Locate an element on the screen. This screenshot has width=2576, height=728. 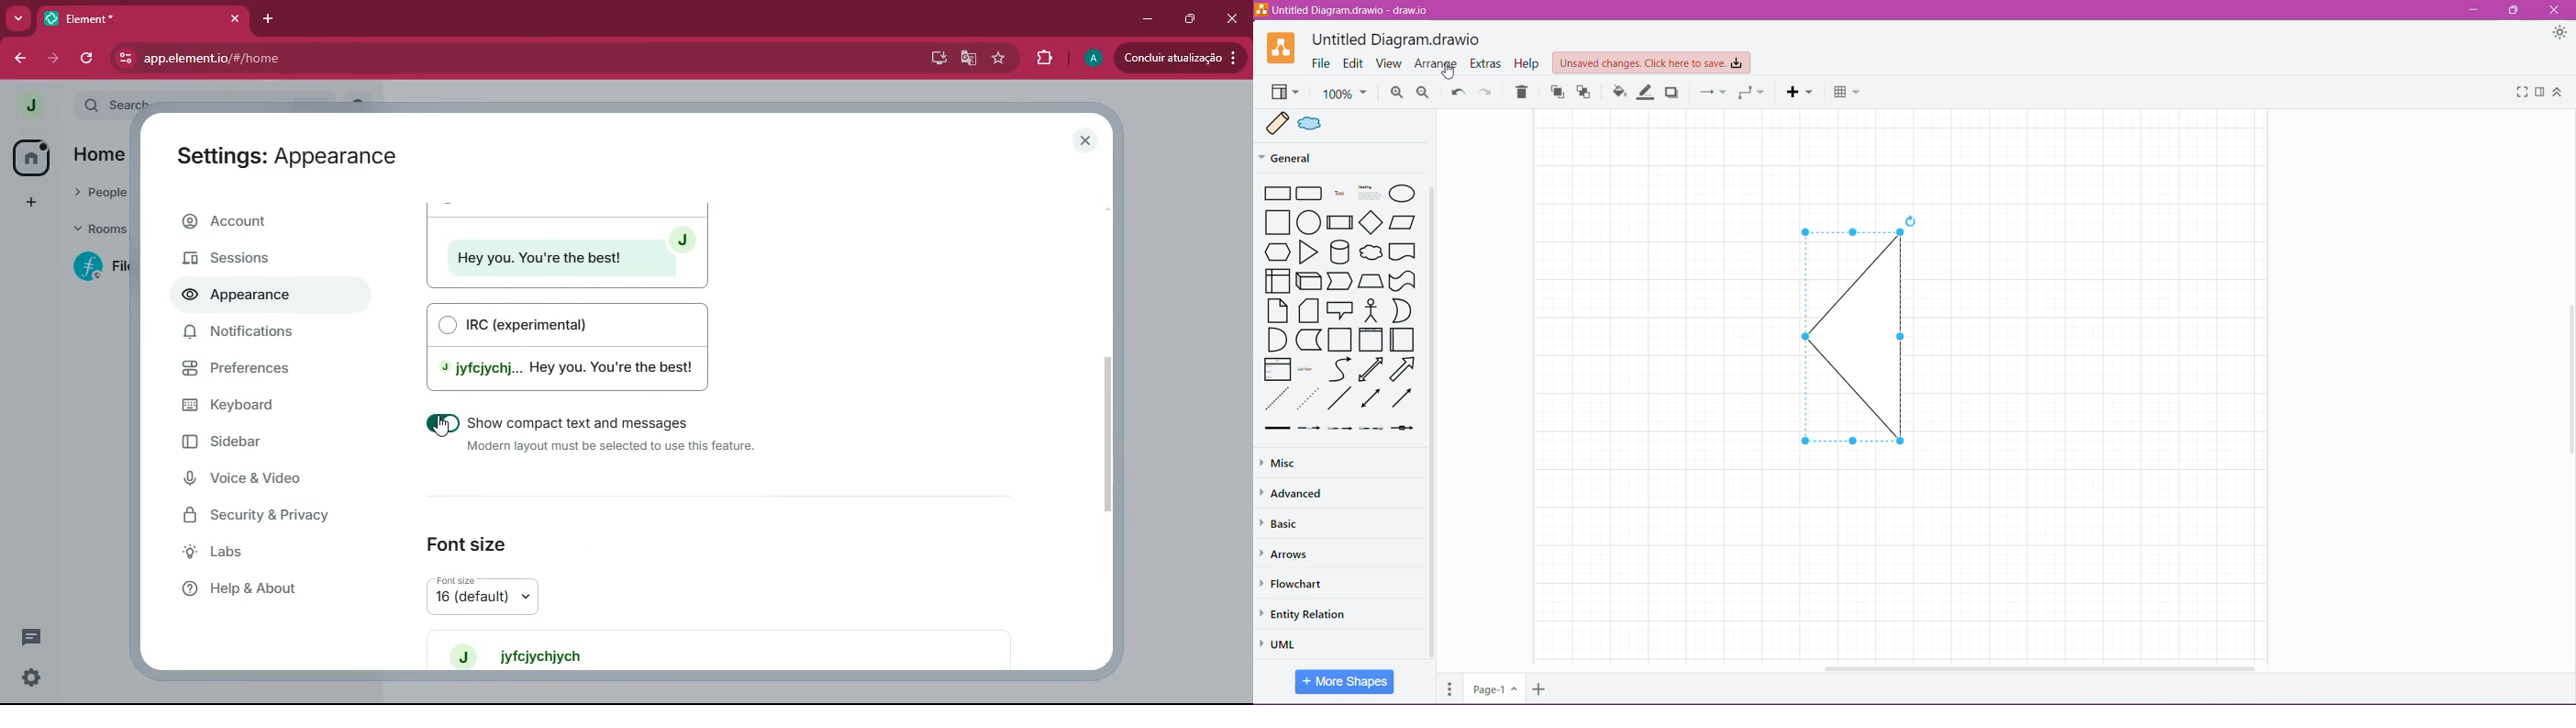
Close is located at coordinates (2560, 9).